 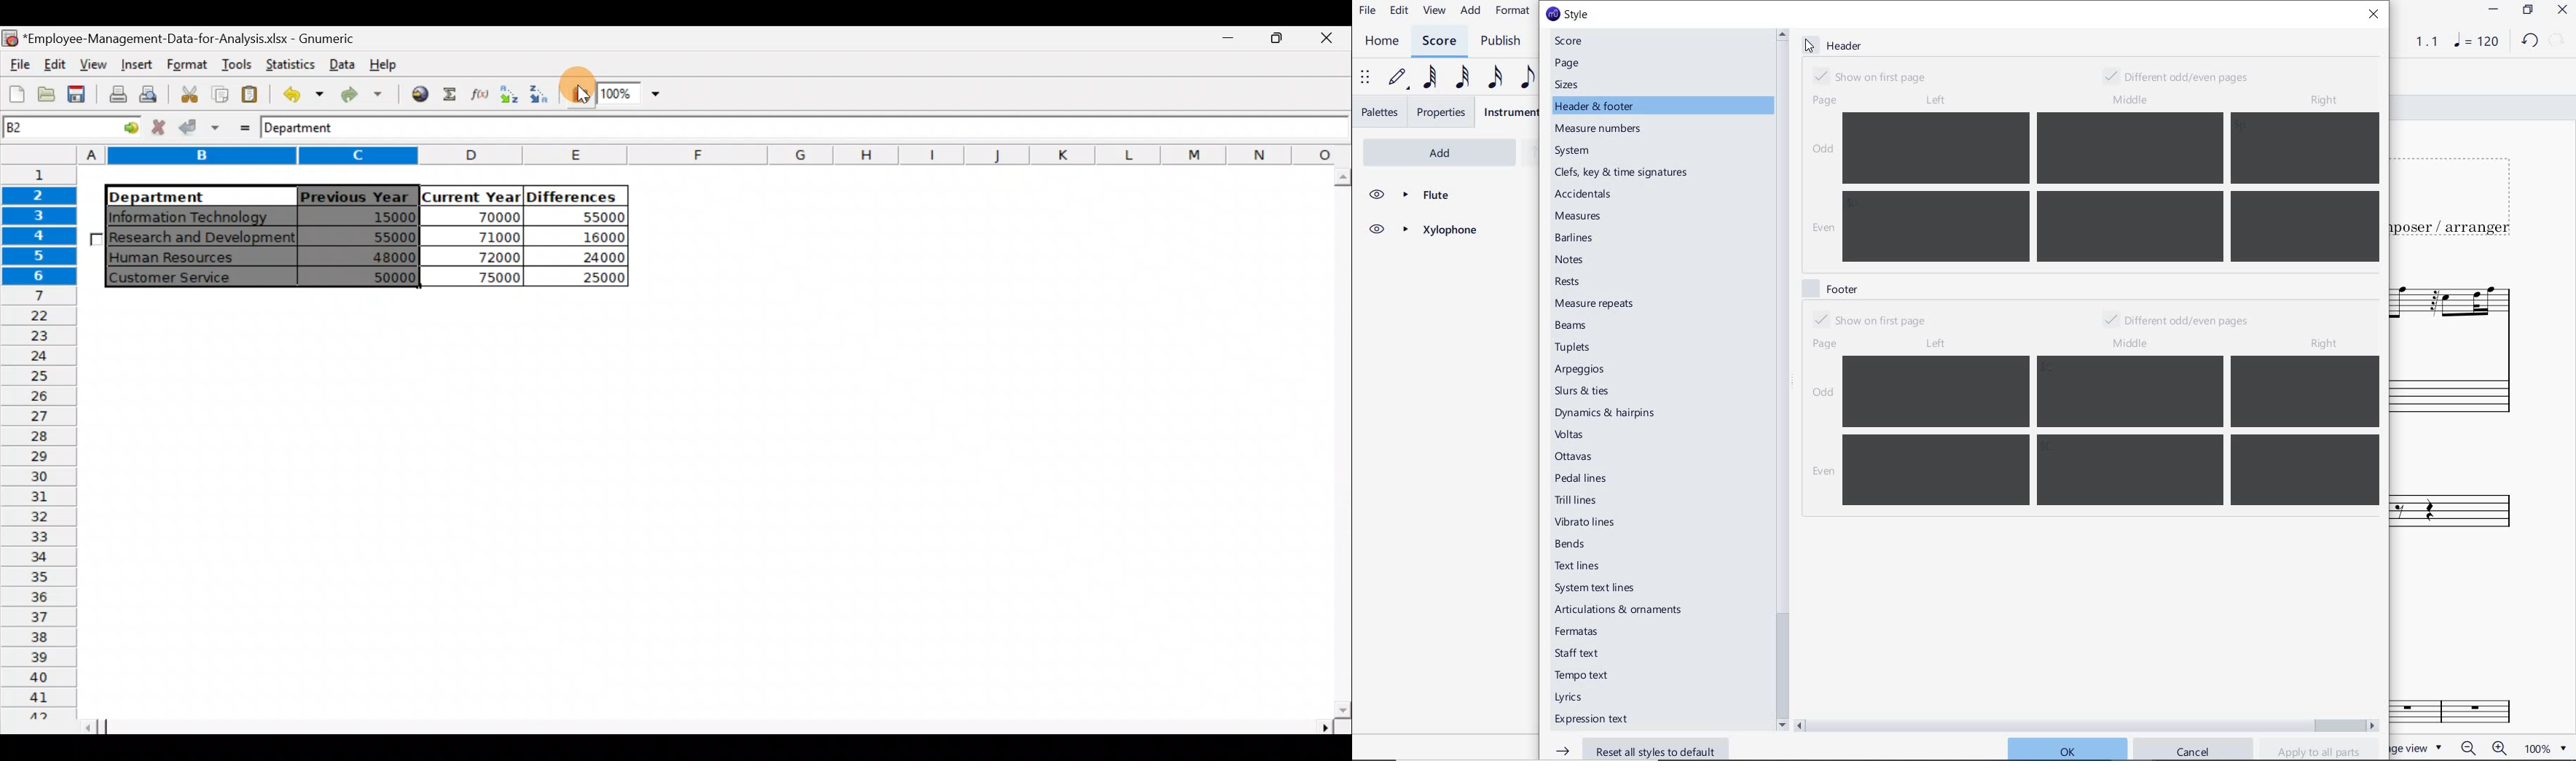 I want to click on Formula bar, so click(x=860, y=131).